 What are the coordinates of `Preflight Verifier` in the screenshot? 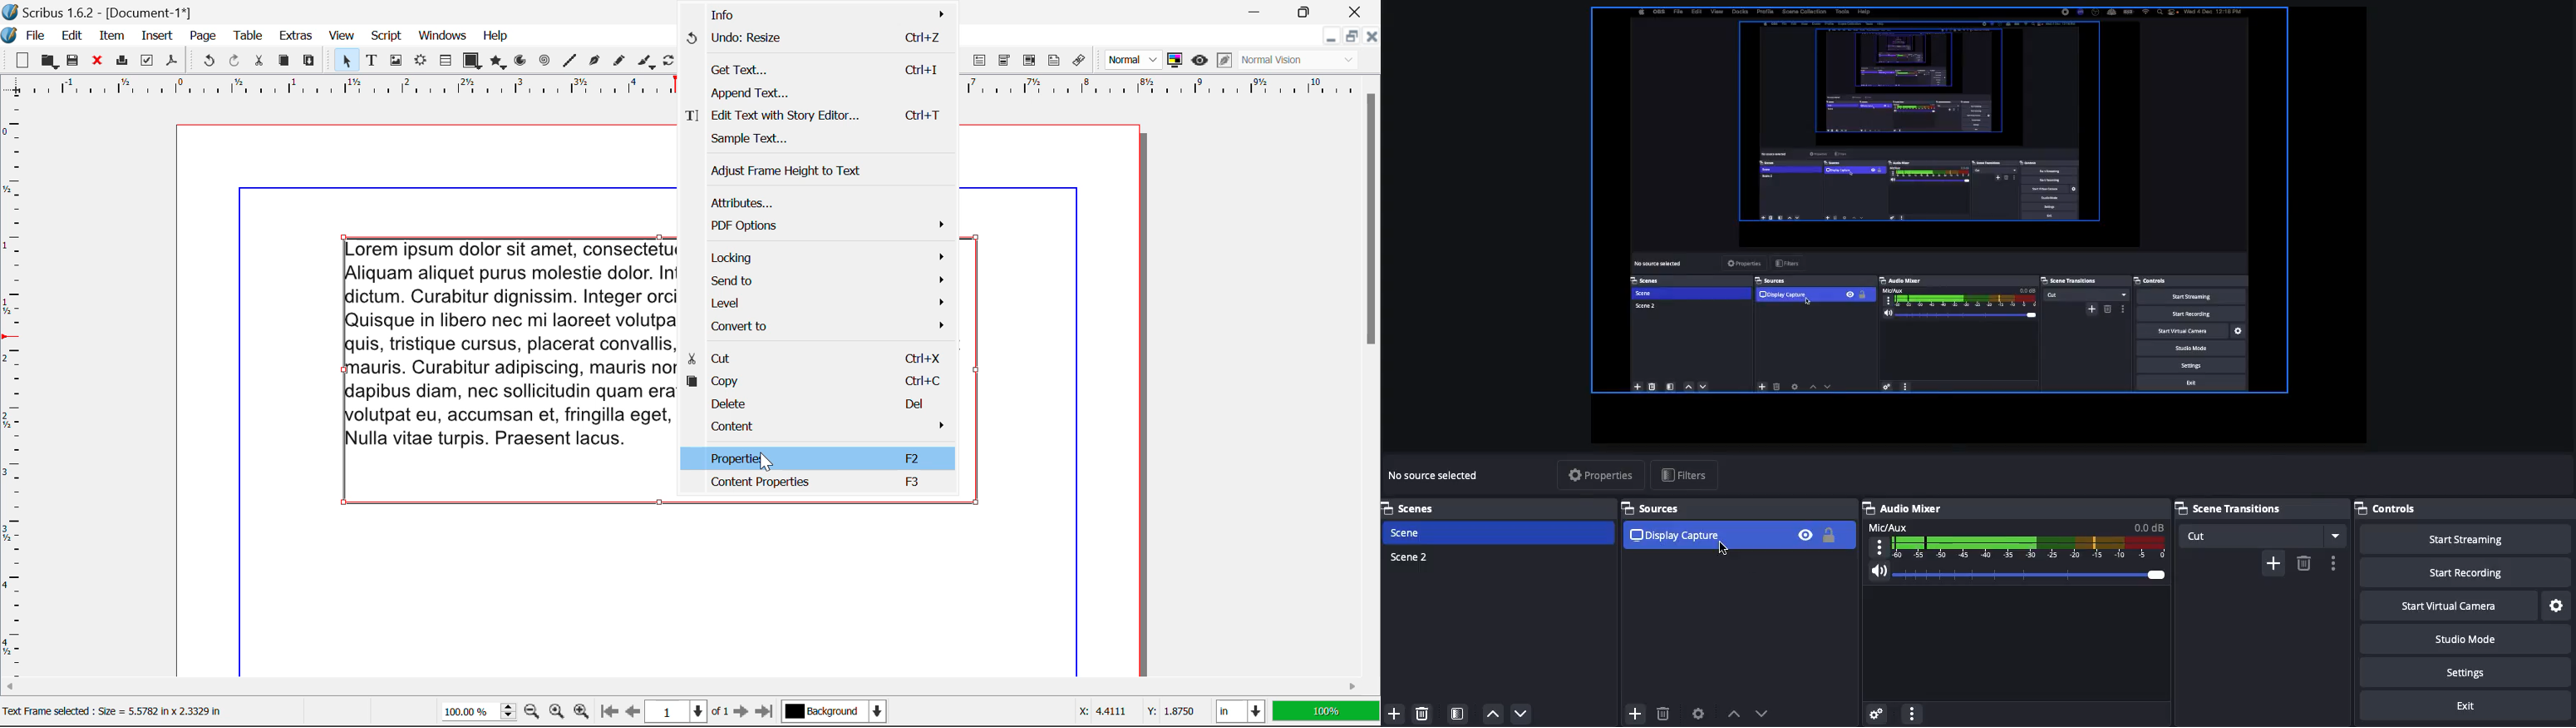 It's located at (147, 63).